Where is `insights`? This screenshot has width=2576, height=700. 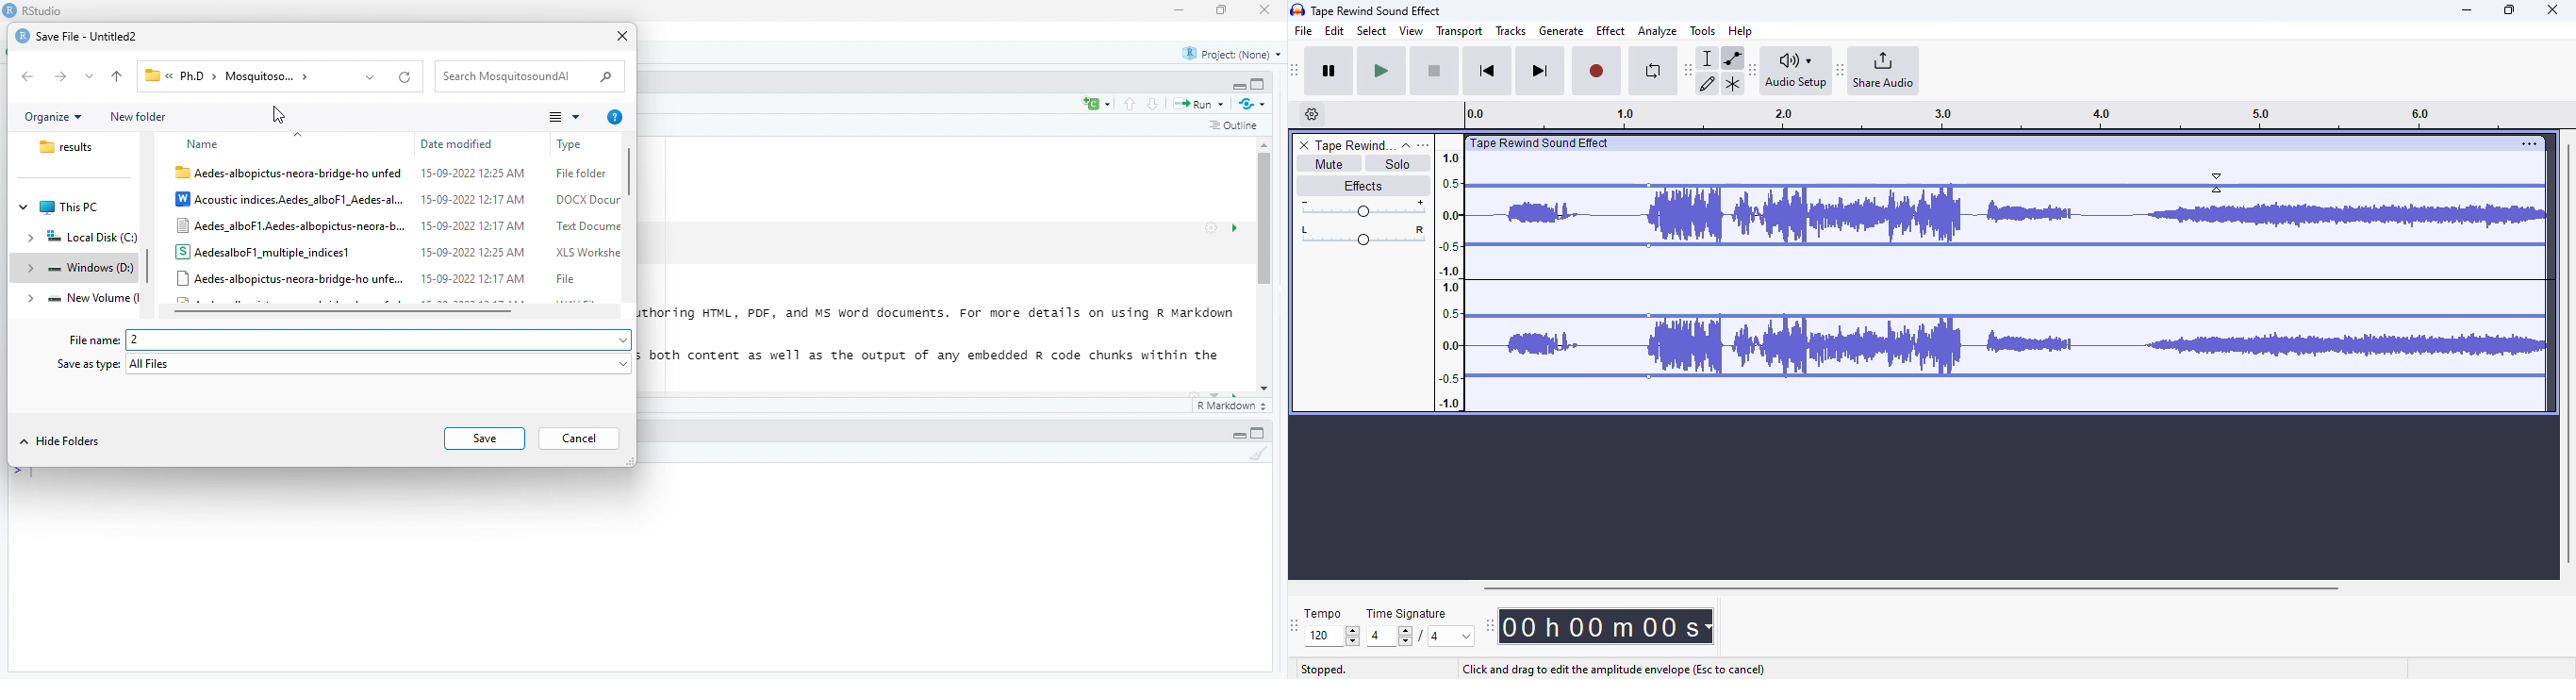 insights is located at coordinates (1235, 228).